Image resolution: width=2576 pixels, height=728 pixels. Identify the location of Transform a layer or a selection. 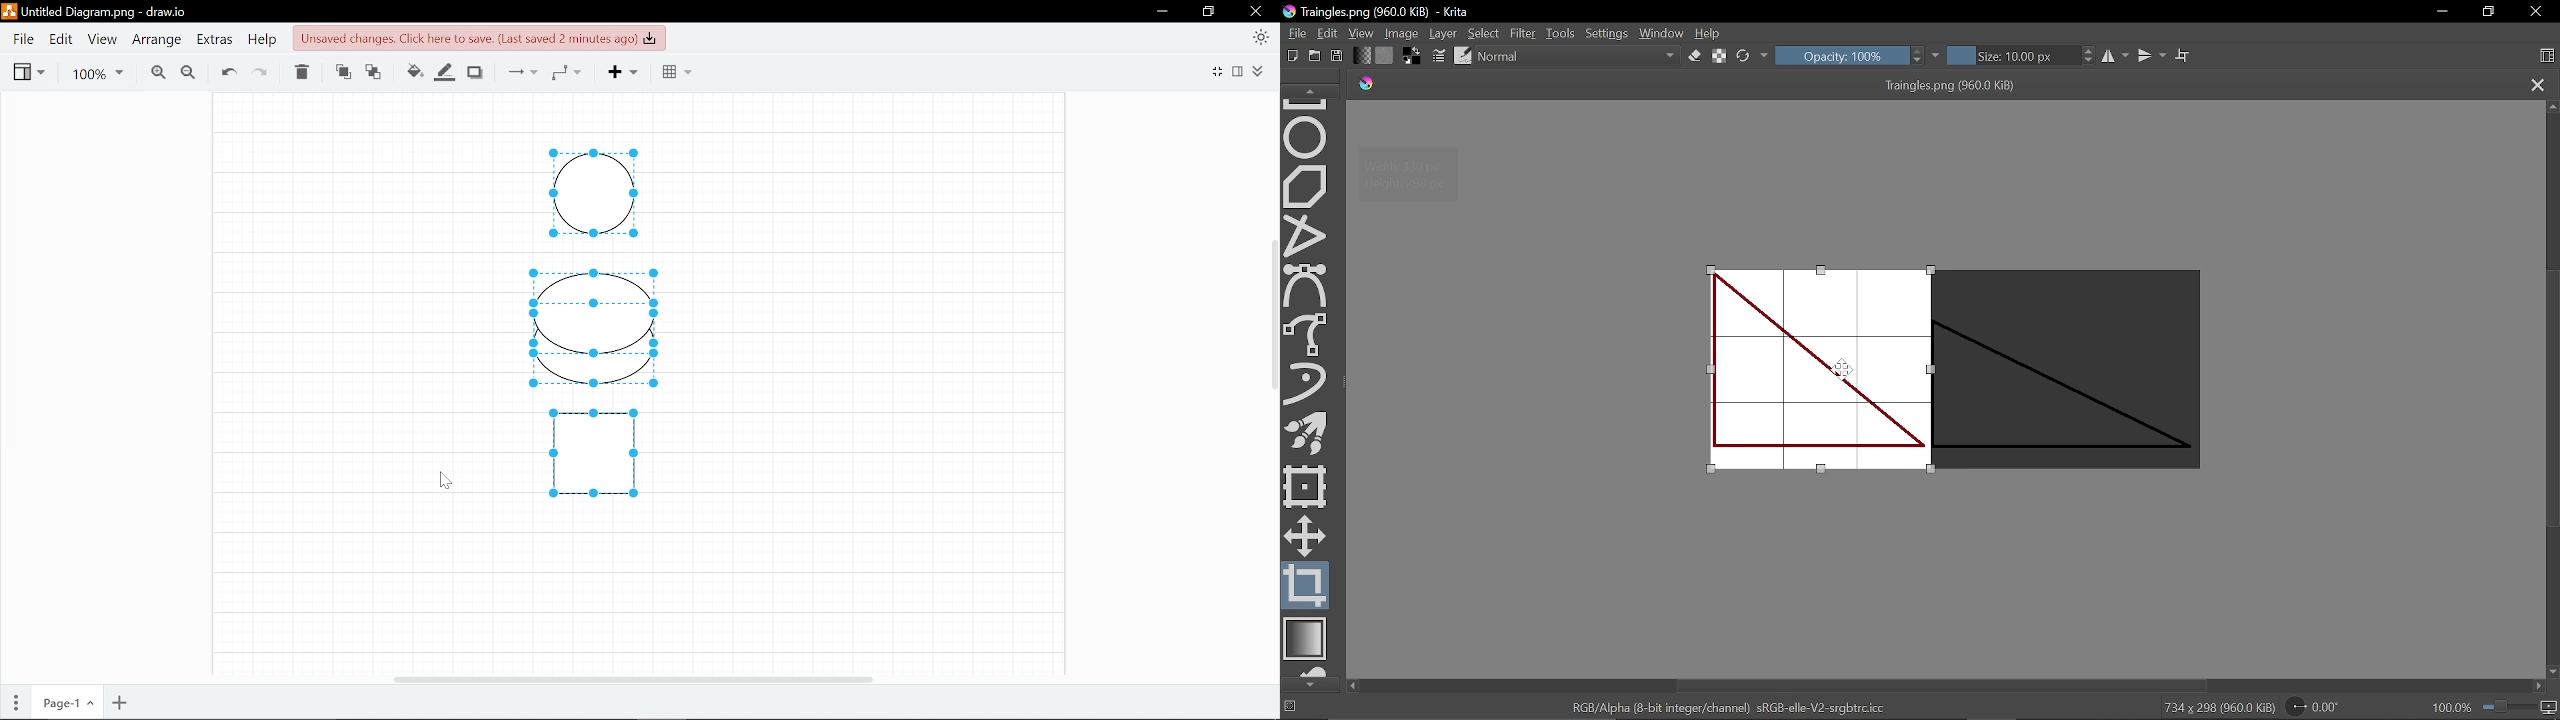
(1306, 485).